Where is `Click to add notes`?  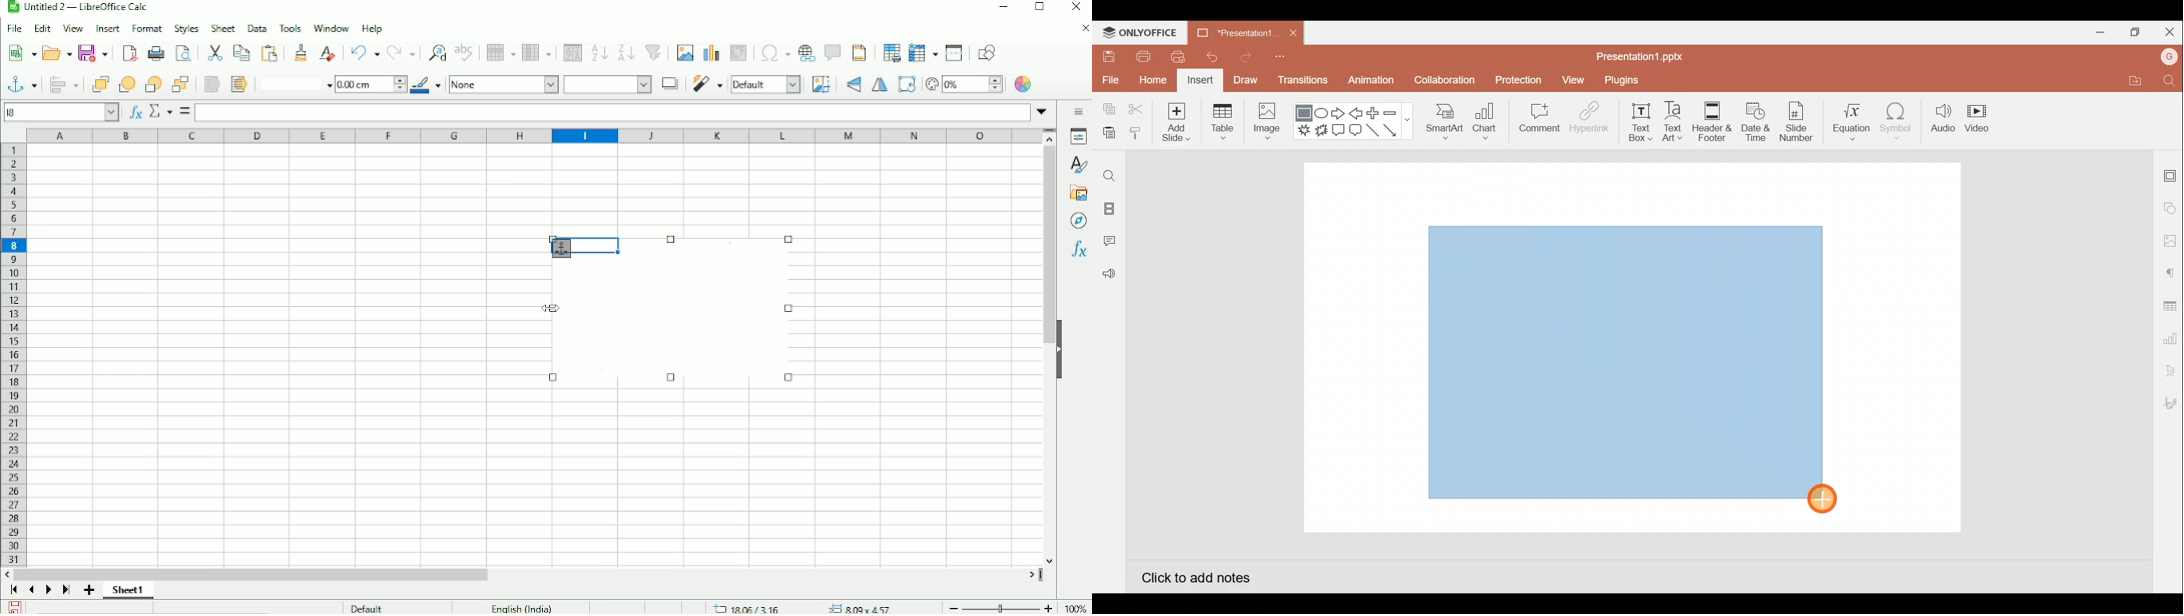
Click to add notes is located at coordinates (1195, 576).